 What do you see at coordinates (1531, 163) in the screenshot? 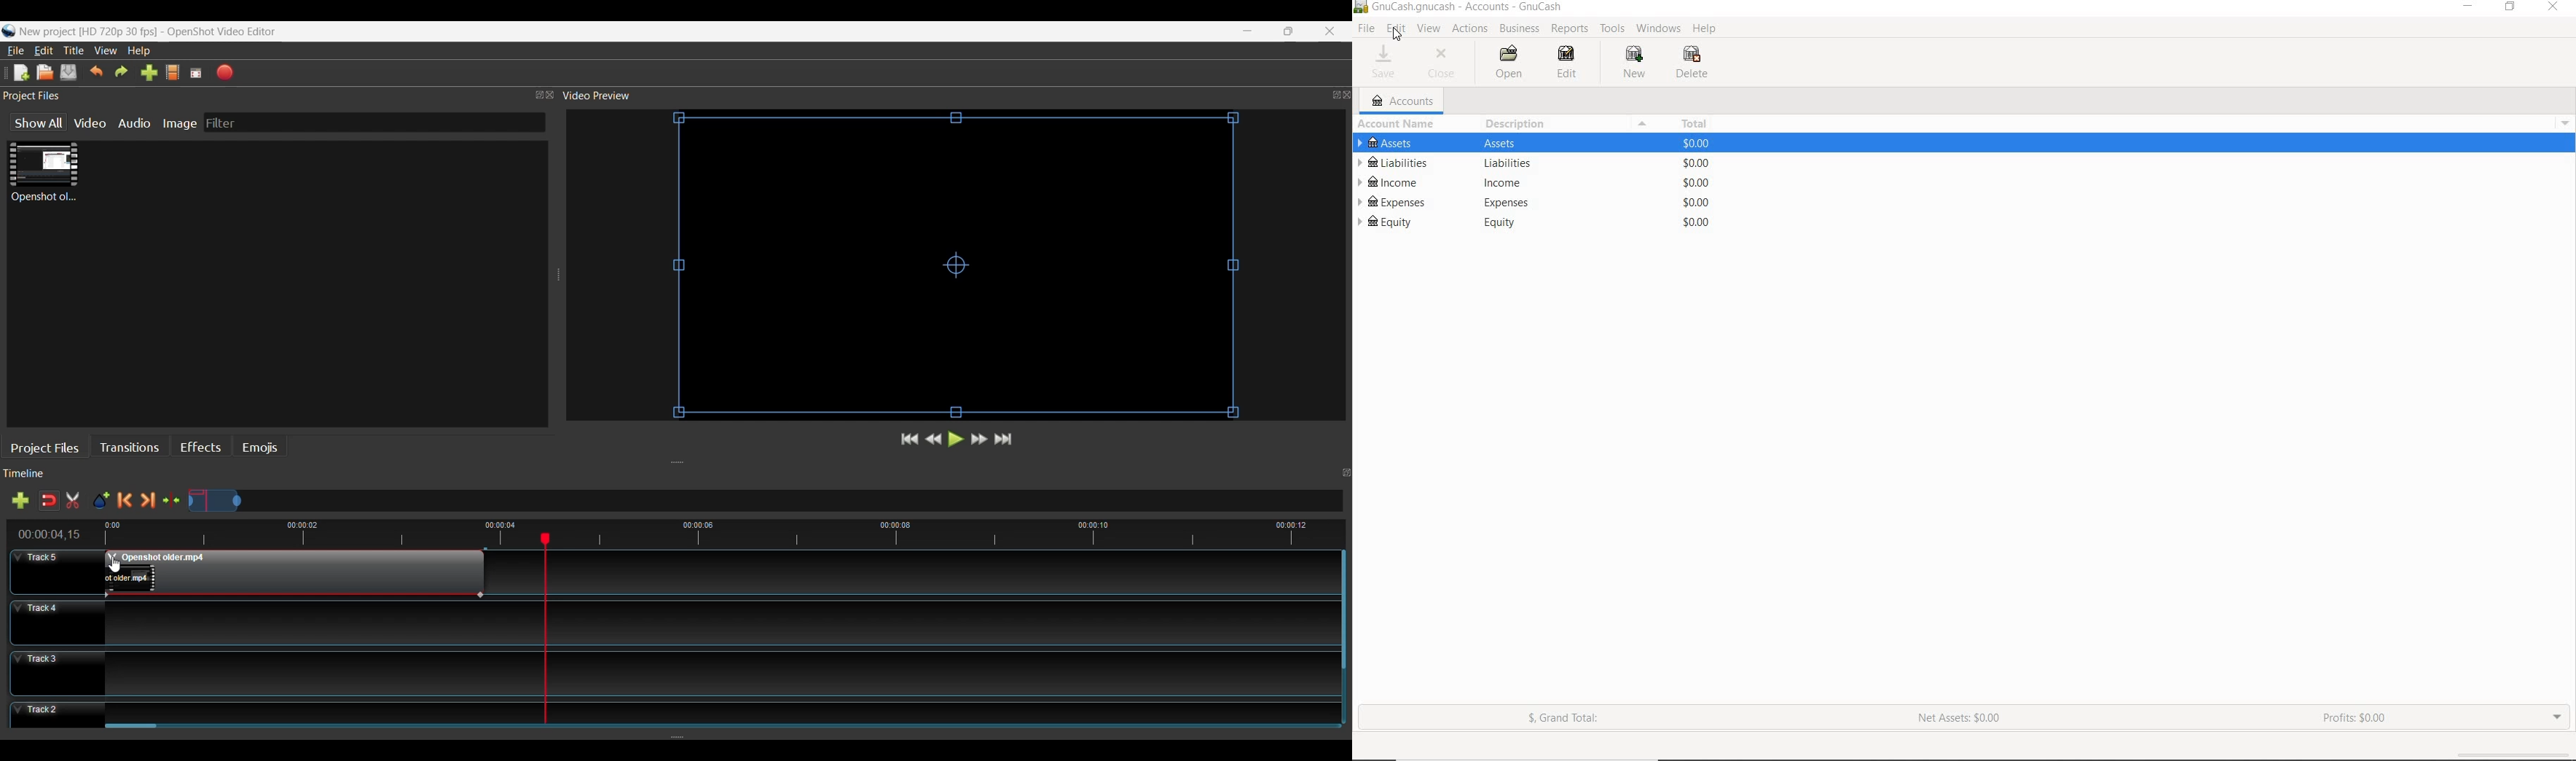
I see `LIABILITIES` at bounding box center [1531, 163].